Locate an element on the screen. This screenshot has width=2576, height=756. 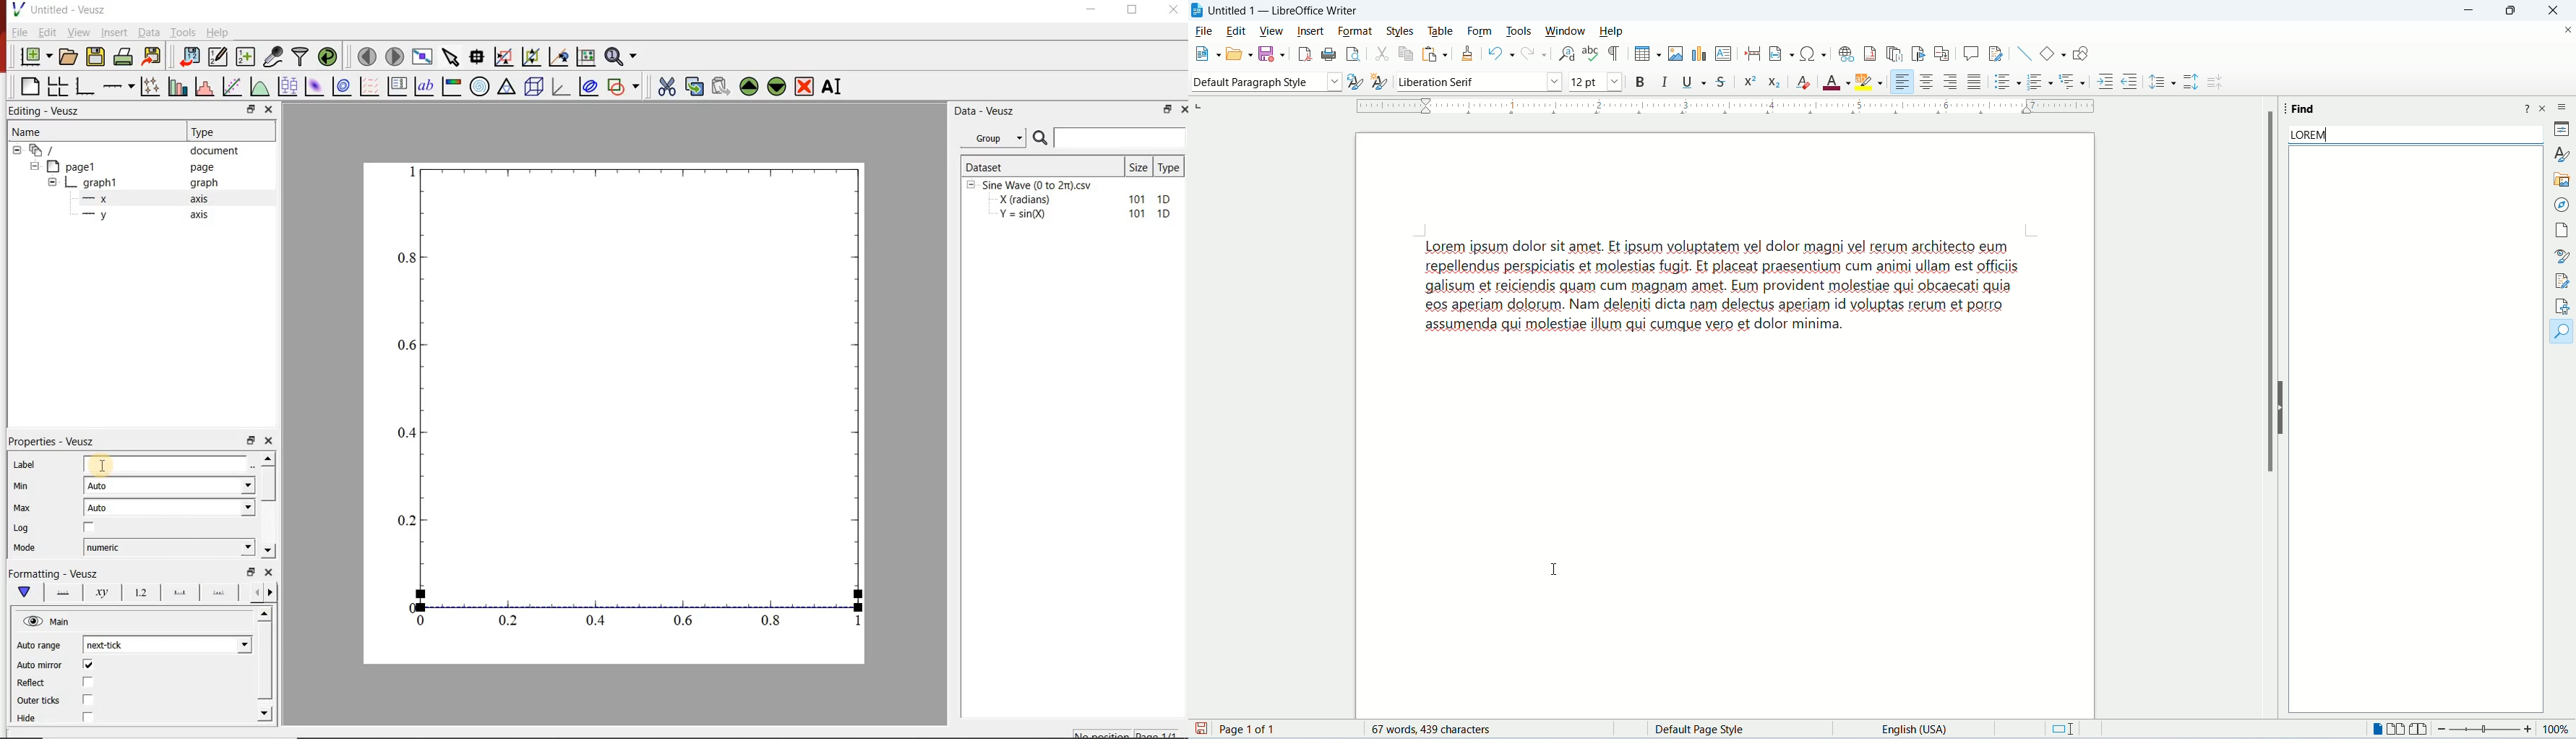
styles is located at coordinates (1401, 30).